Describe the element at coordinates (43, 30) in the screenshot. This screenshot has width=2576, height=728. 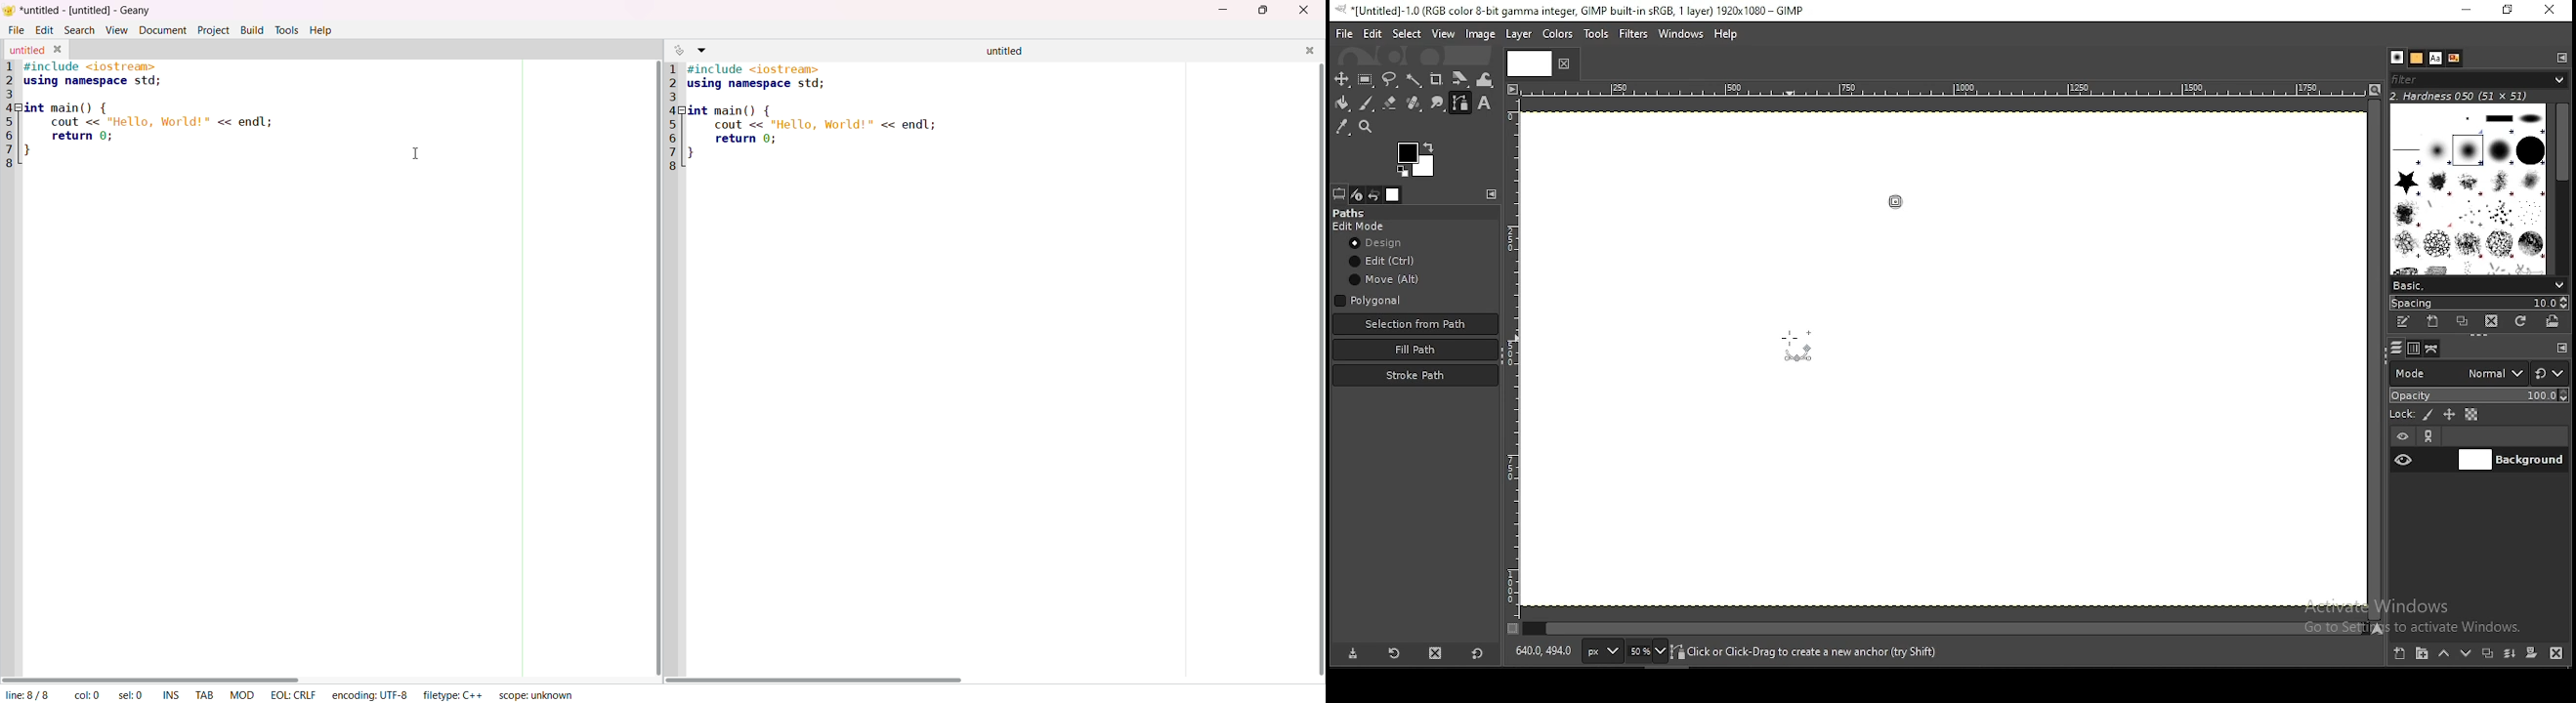
I see `Edit` at that location.